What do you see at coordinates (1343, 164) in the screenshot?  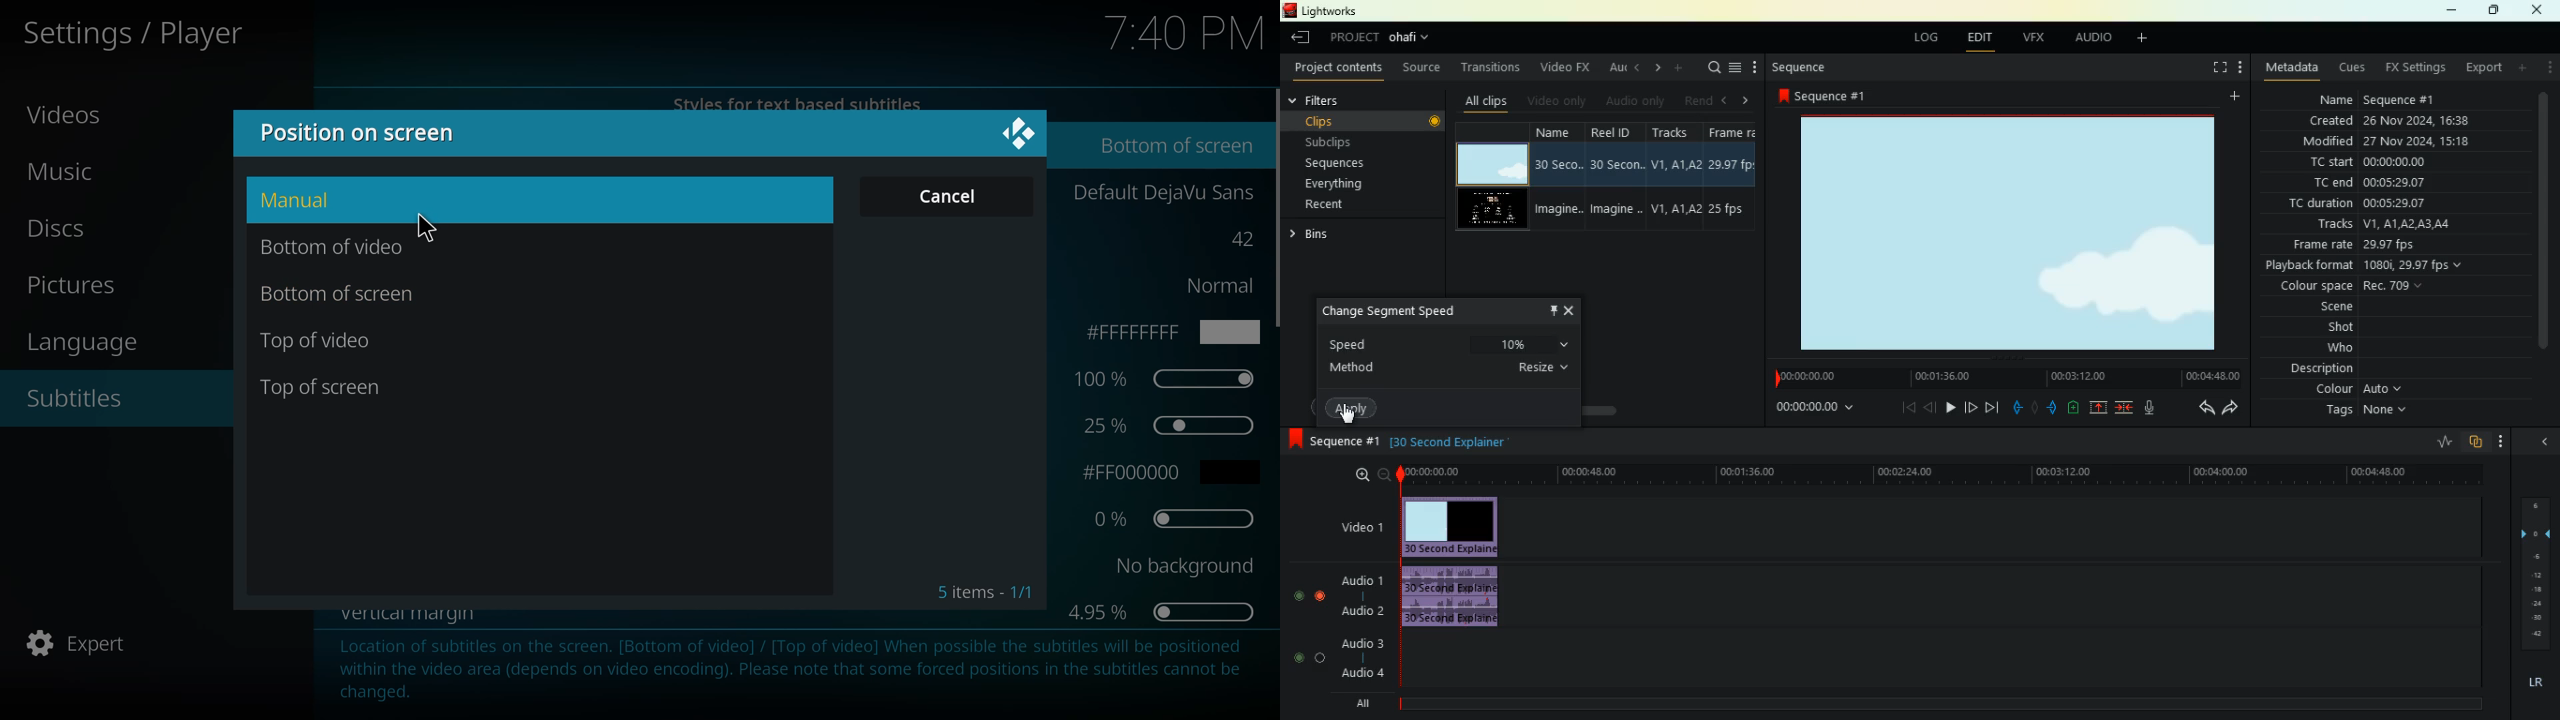 I see `sequences` at bounding box center [1343, 164].